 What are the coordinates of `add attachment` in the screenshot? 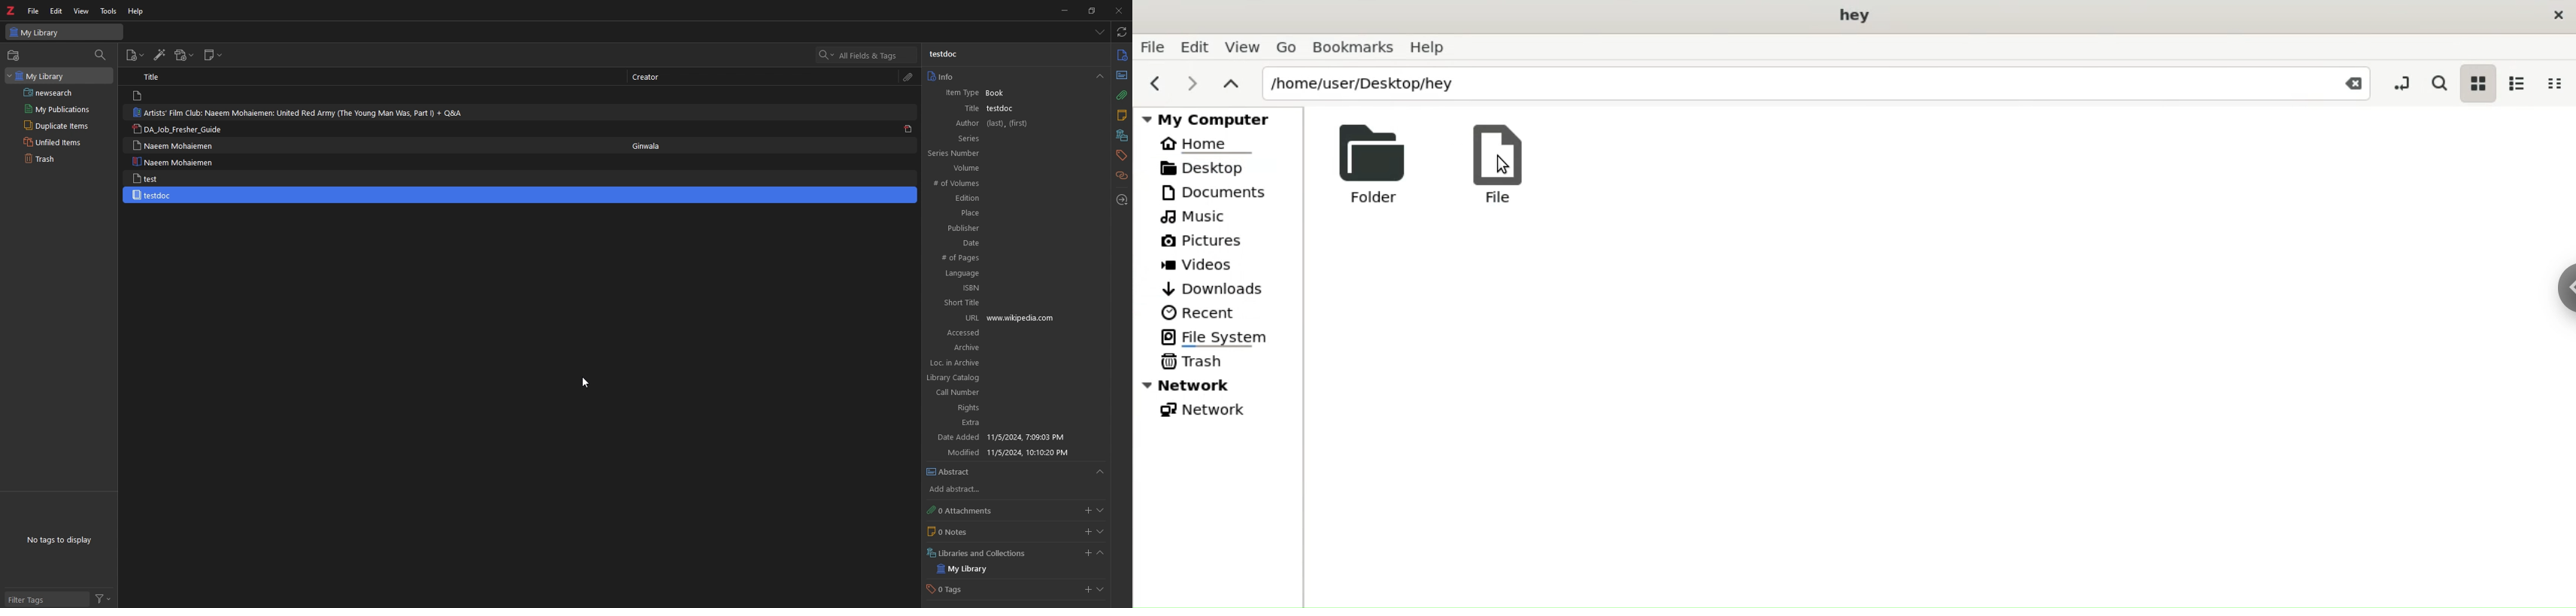 It's located at (185, 55).